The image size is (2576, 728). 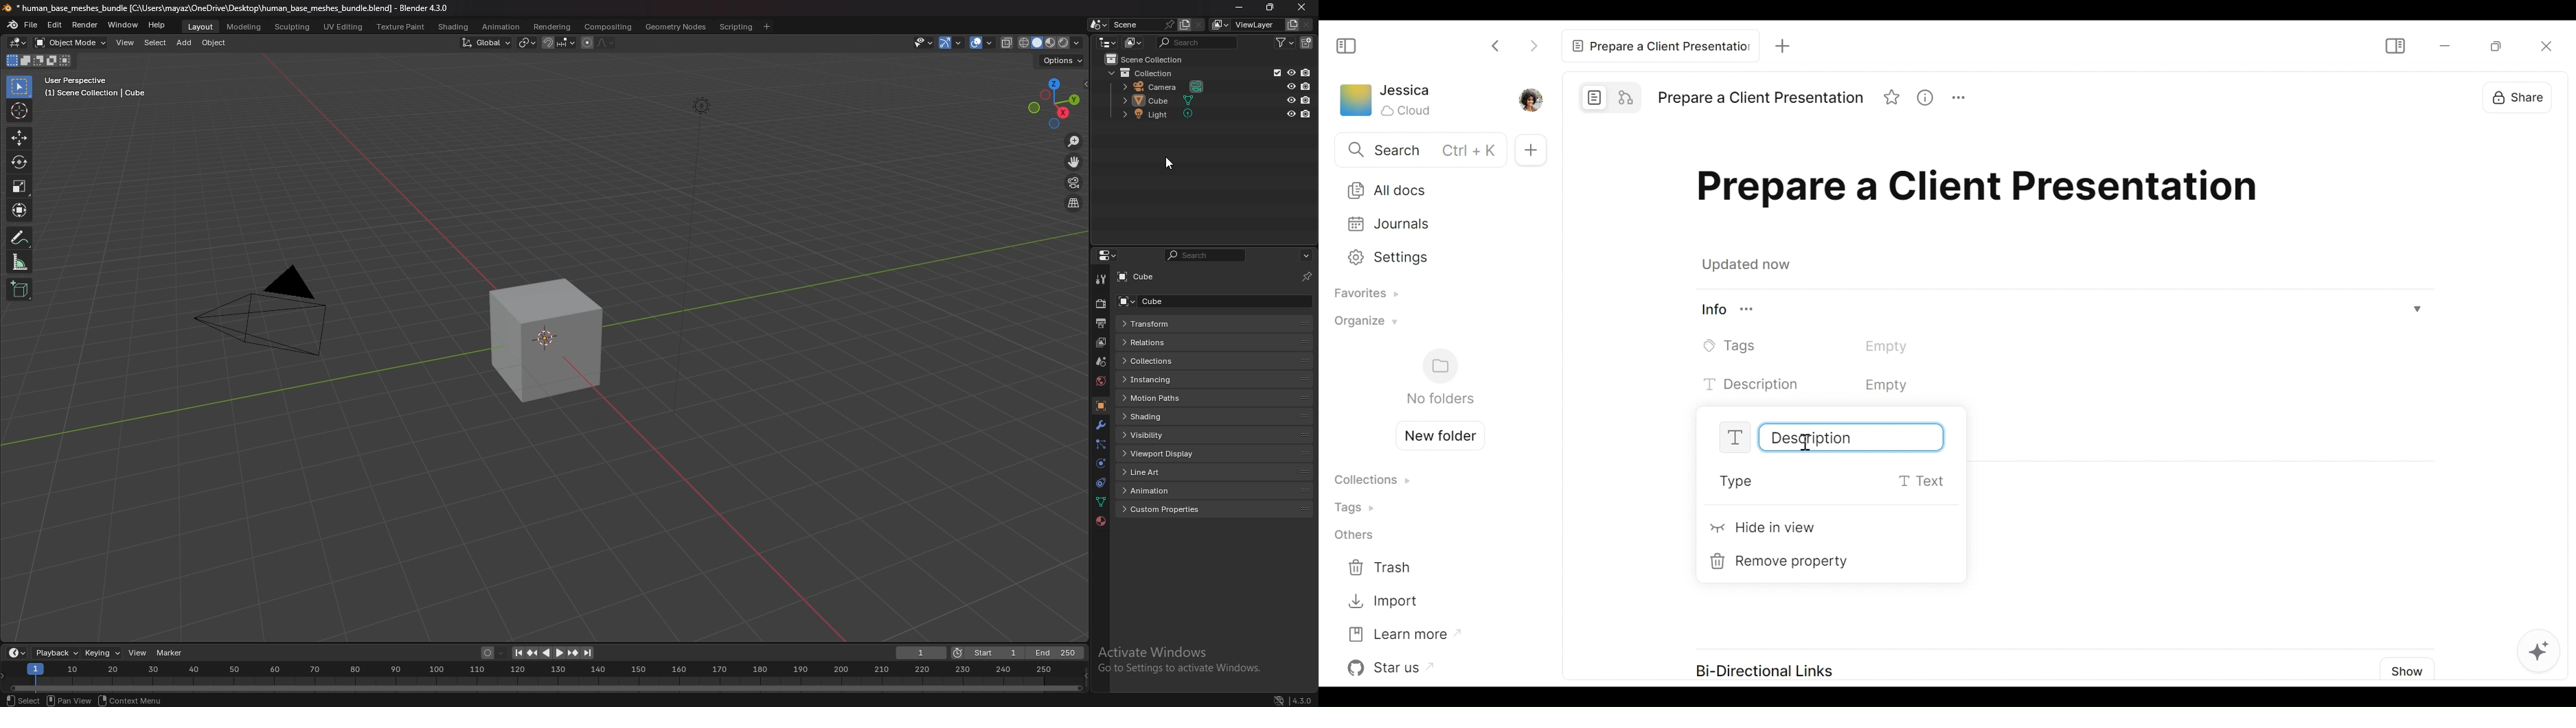 What do you see at coordinates (1291, 100) in the screenshot?
I see `hide in viewport` at bounding box center [1291, 100].